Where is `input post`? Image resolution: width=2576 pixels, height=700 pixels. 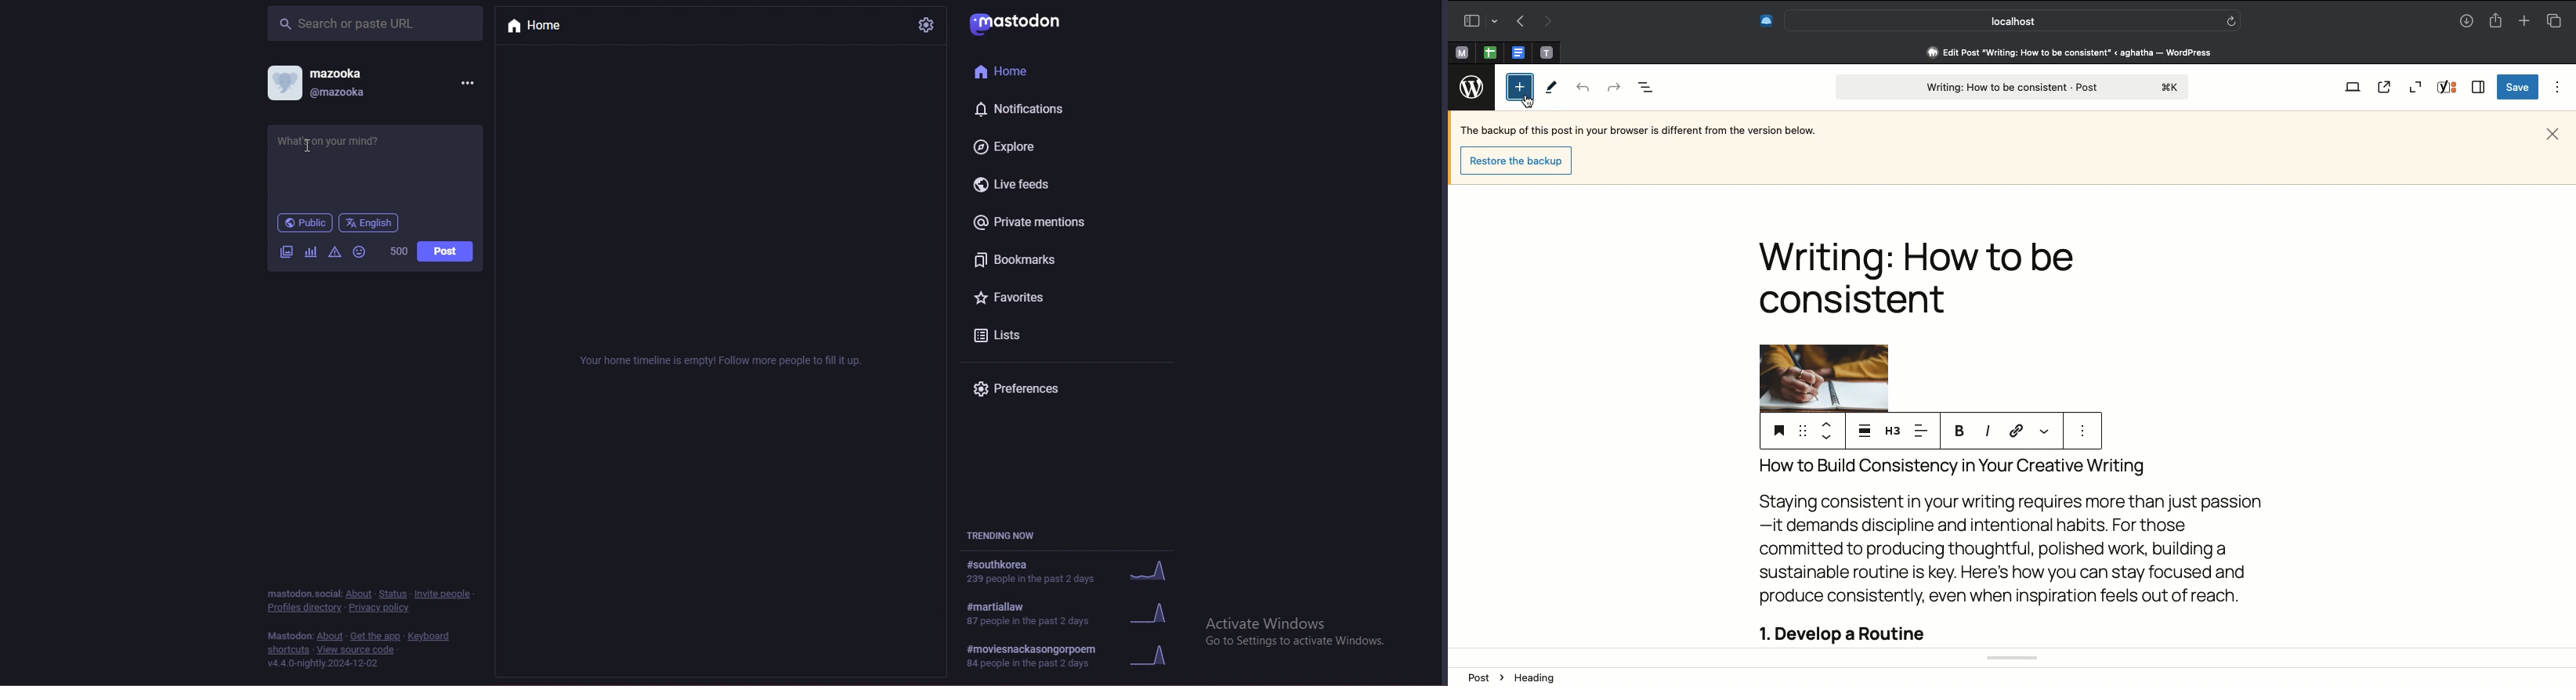
input post is located at coordinates (351, 141).